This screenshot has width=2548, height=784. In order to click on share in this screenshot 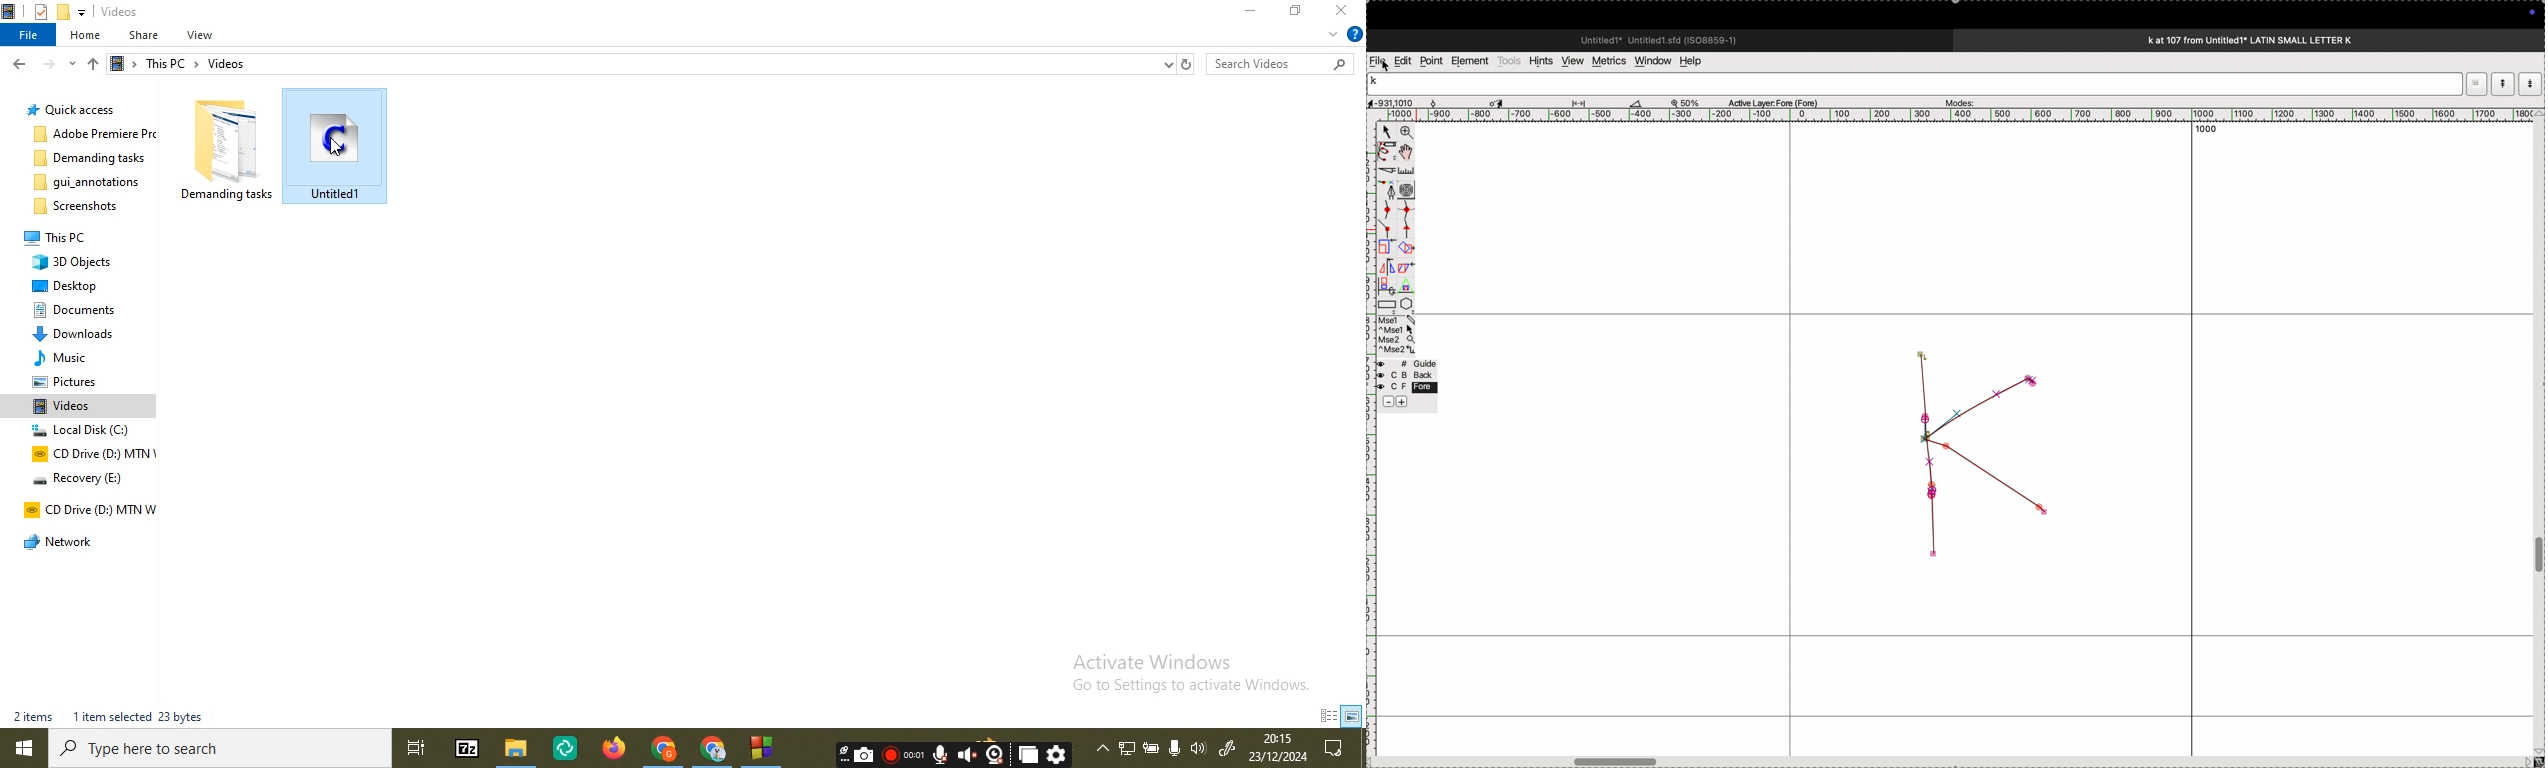, I will do `click(145, 35)`.